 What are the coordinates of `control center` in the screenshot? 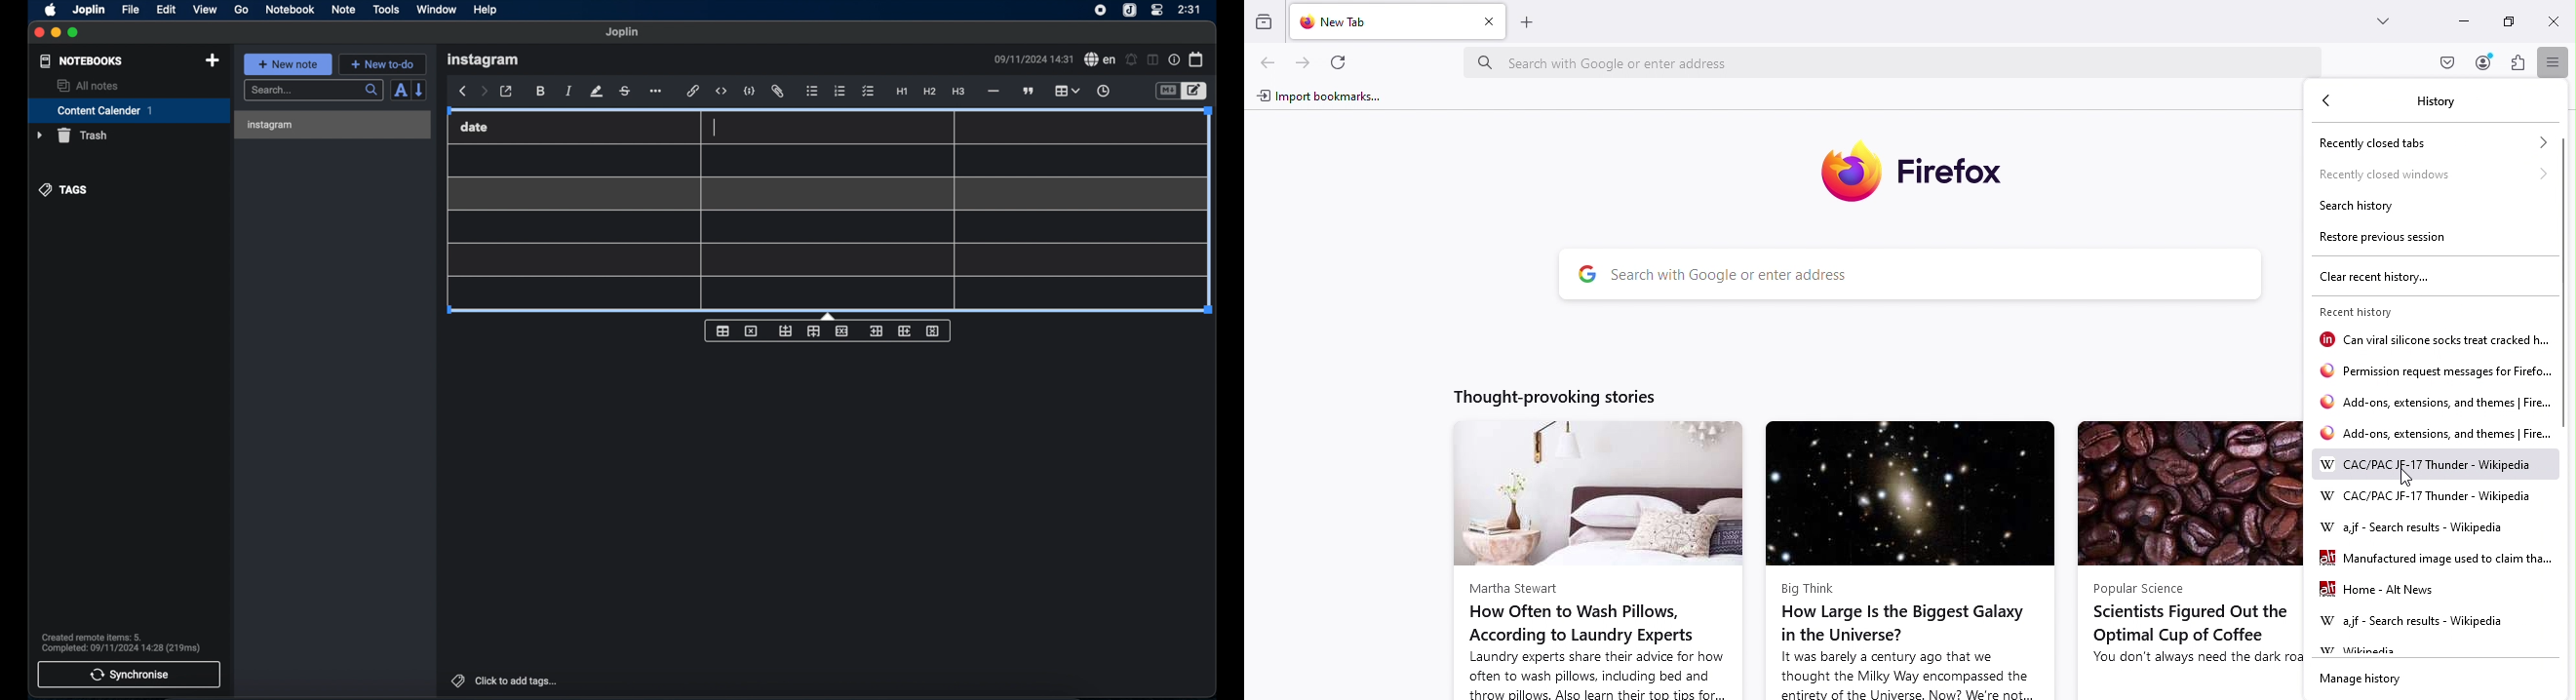 It's located at (1157, 10).